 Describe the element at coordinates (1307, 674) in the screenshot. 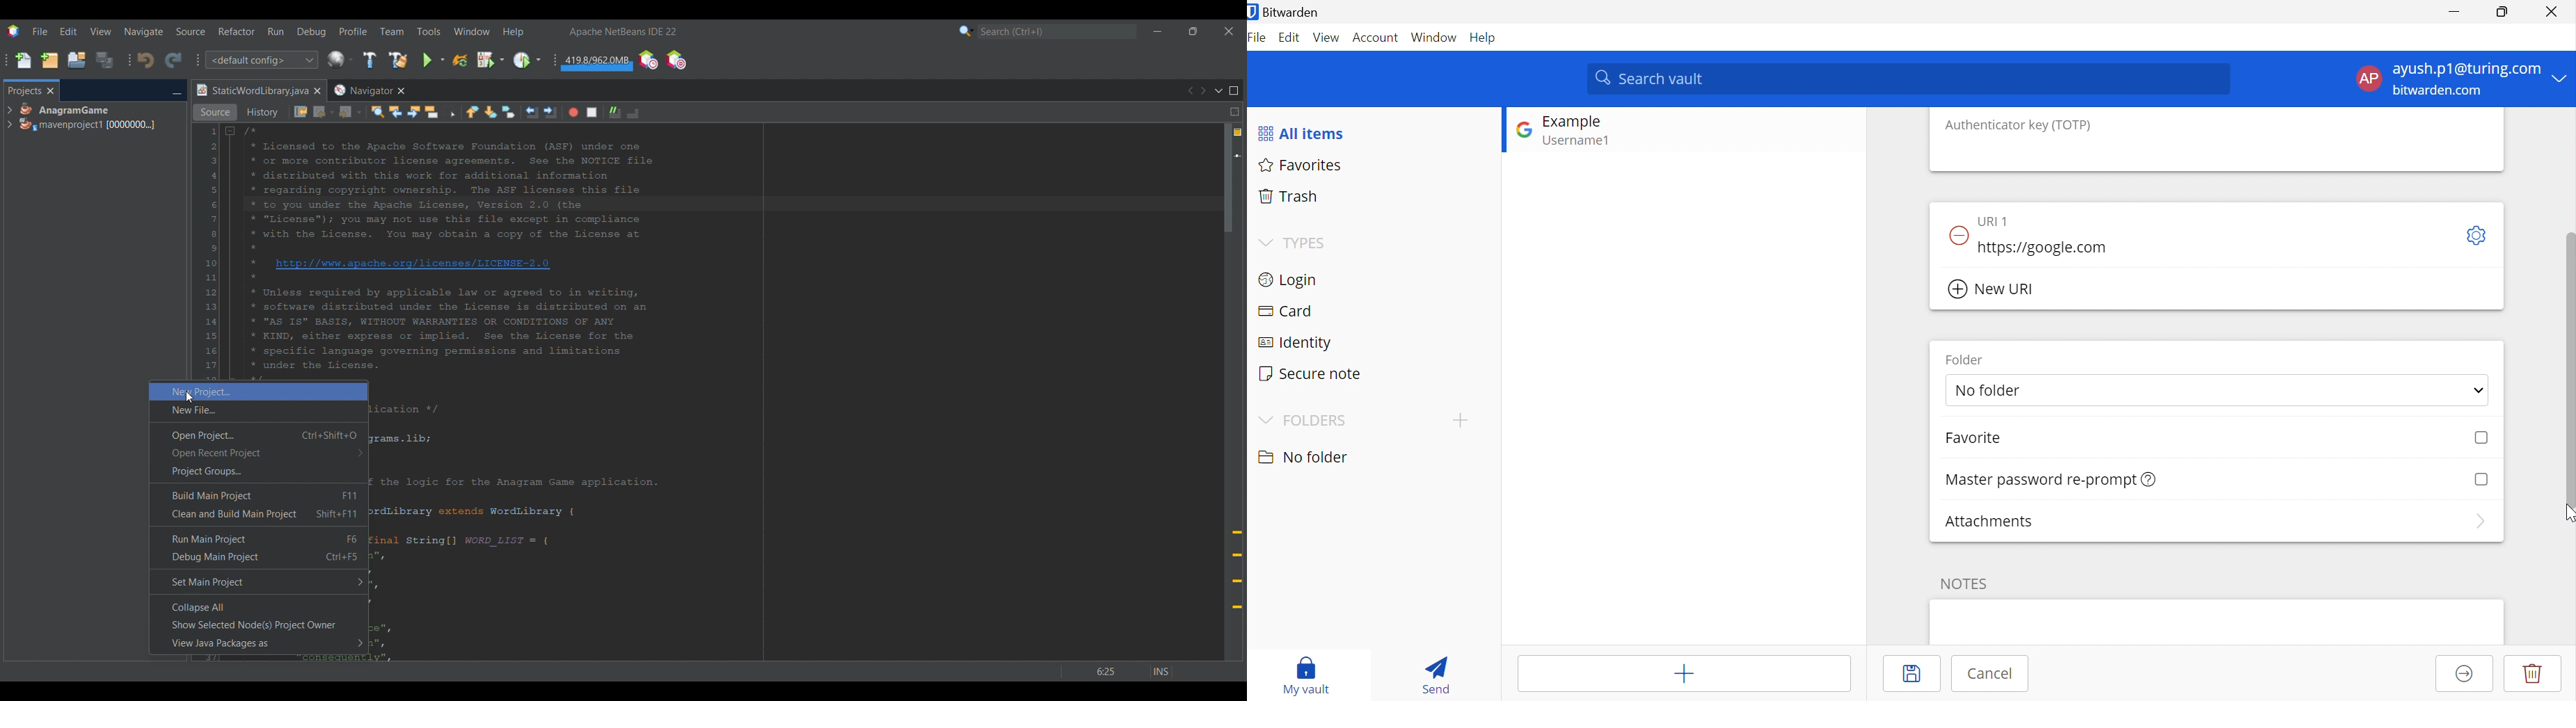

I see `My vault` at that location.